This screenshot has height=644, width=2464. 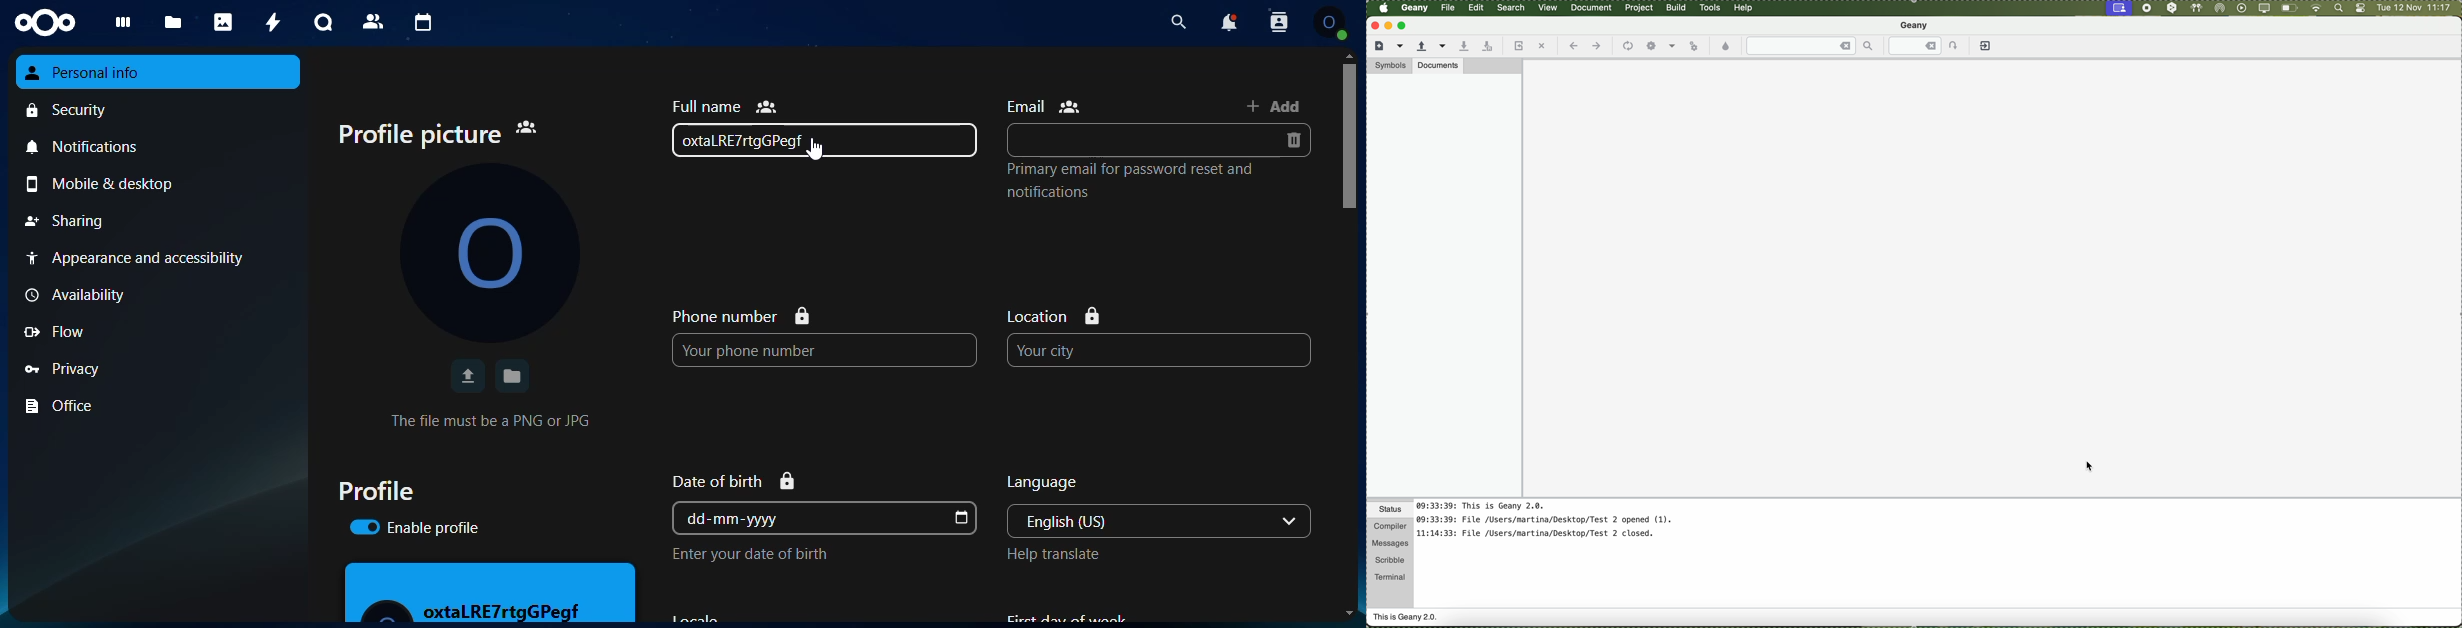 I want to click on delete, so click(x=1292, y=140).